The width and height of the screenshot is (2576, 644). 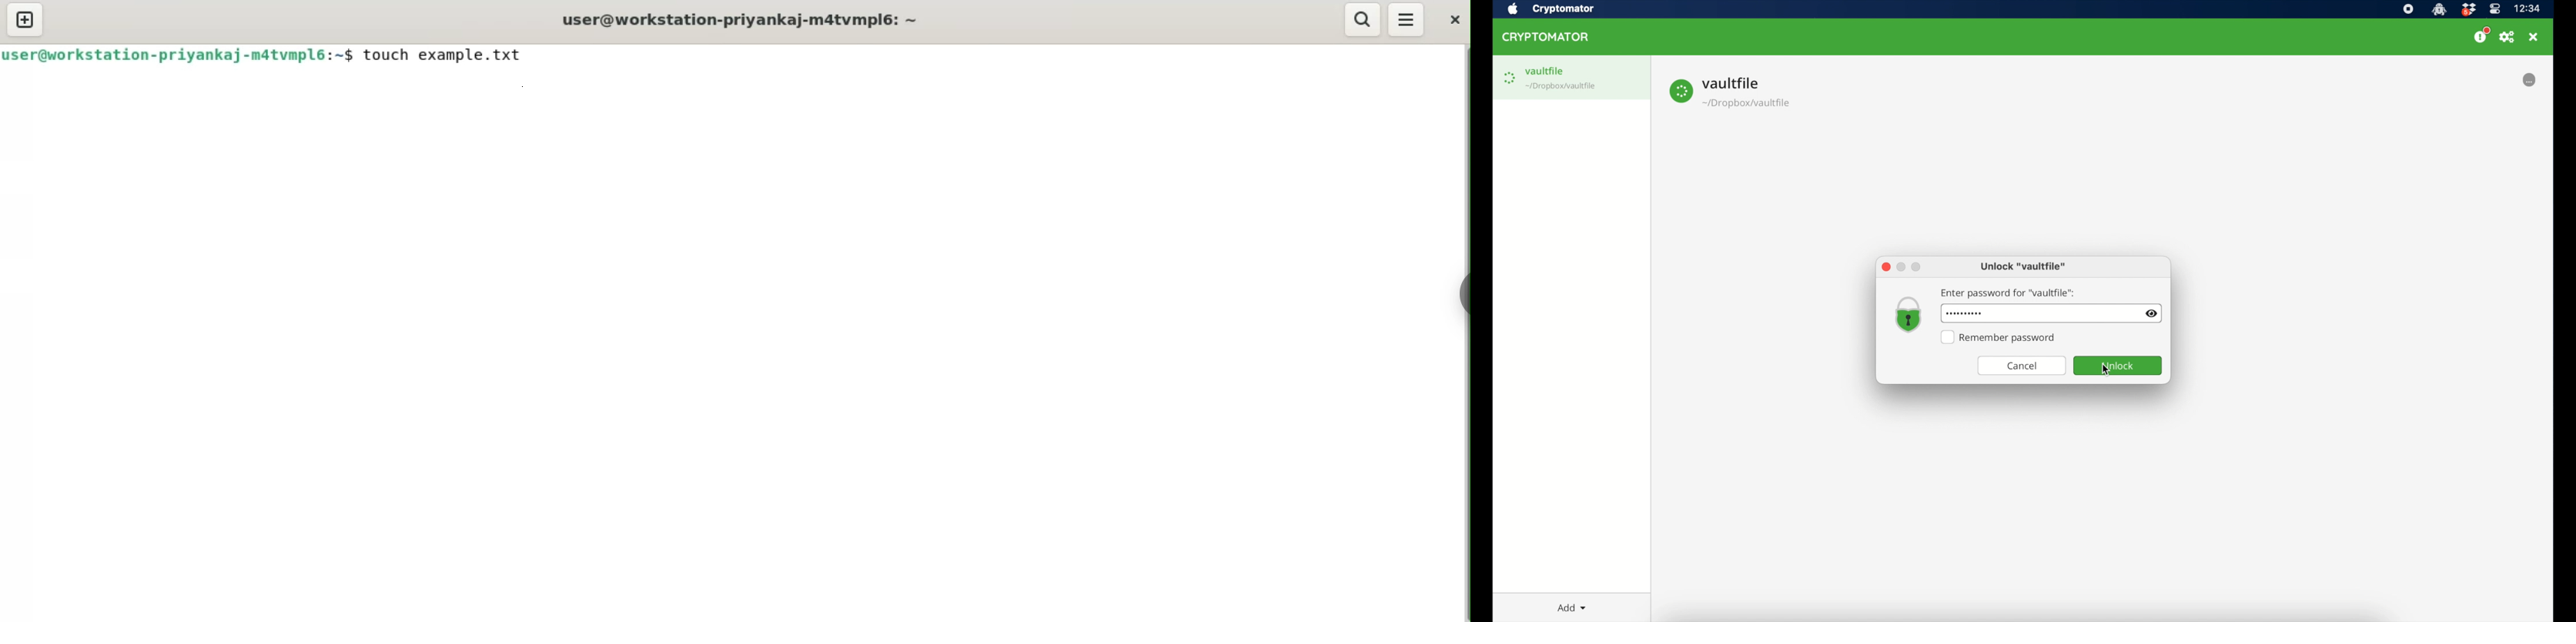 I want to click on touch example. txt, so click(x=443, y=55).